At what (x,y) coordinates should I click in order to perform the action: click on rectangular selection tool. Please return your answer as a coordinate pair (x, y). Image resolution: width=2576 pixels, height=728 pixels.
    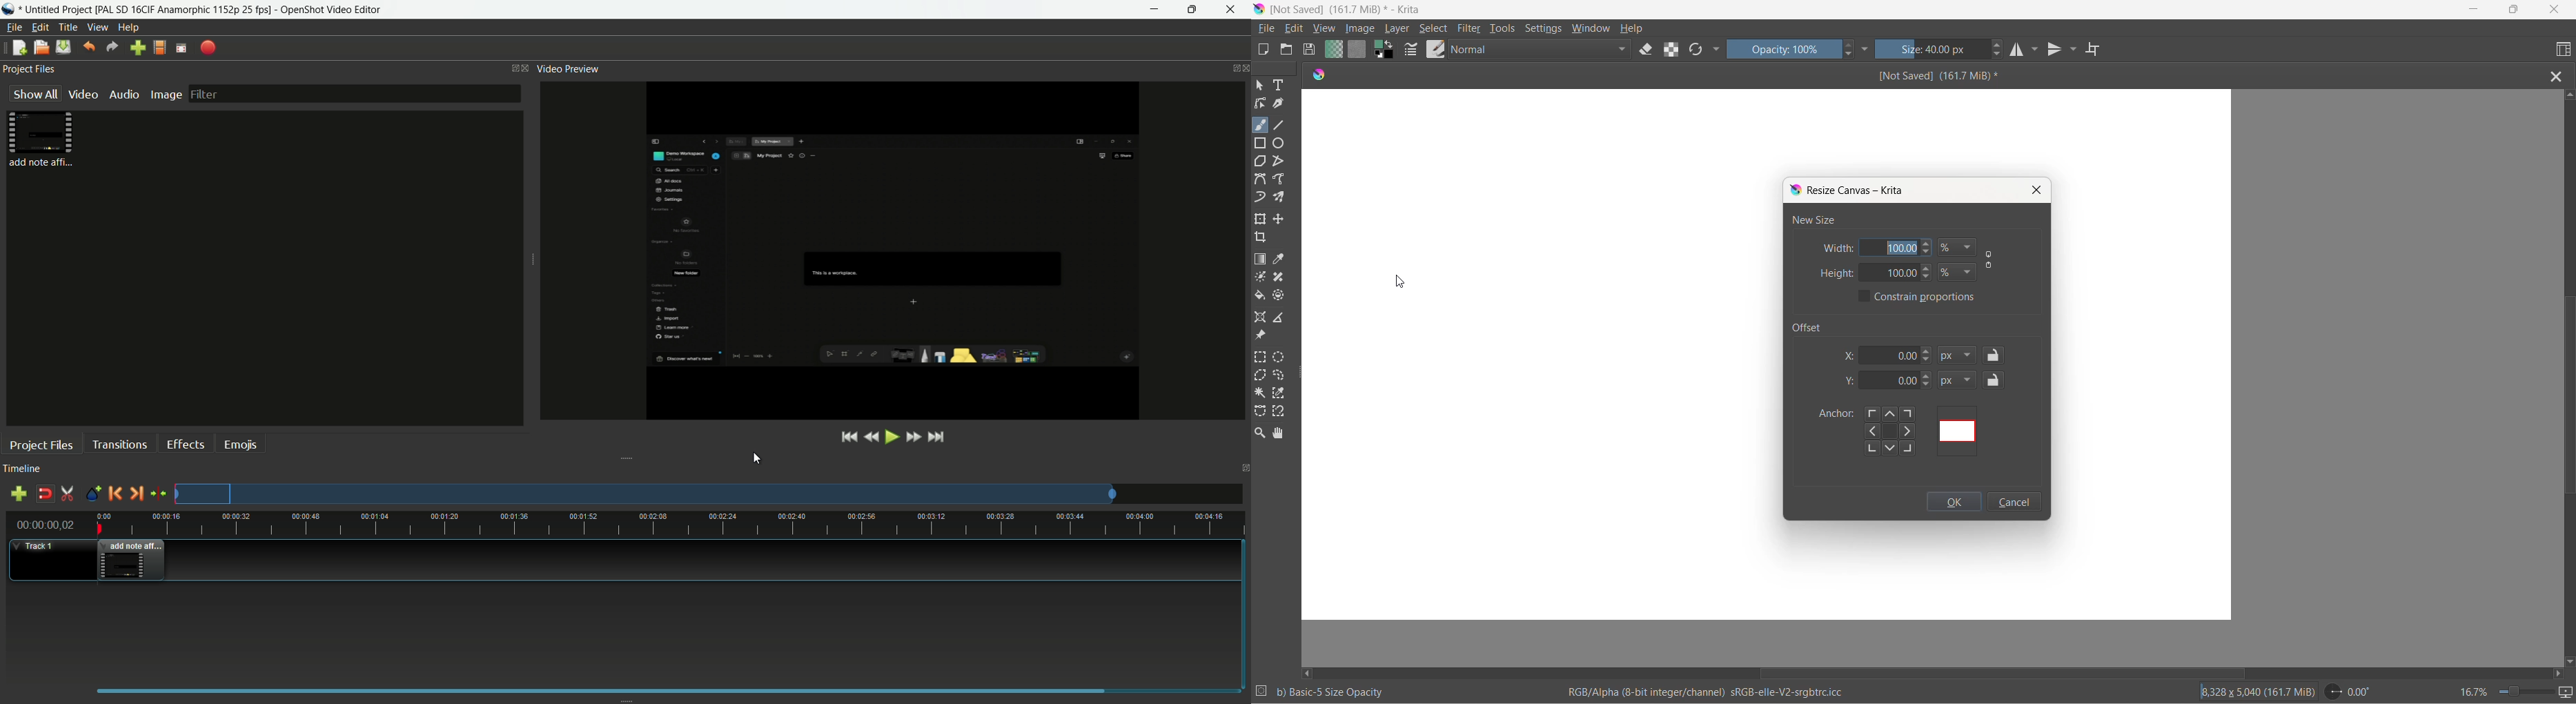
    Looking at the image, I should click on (1261, 358).